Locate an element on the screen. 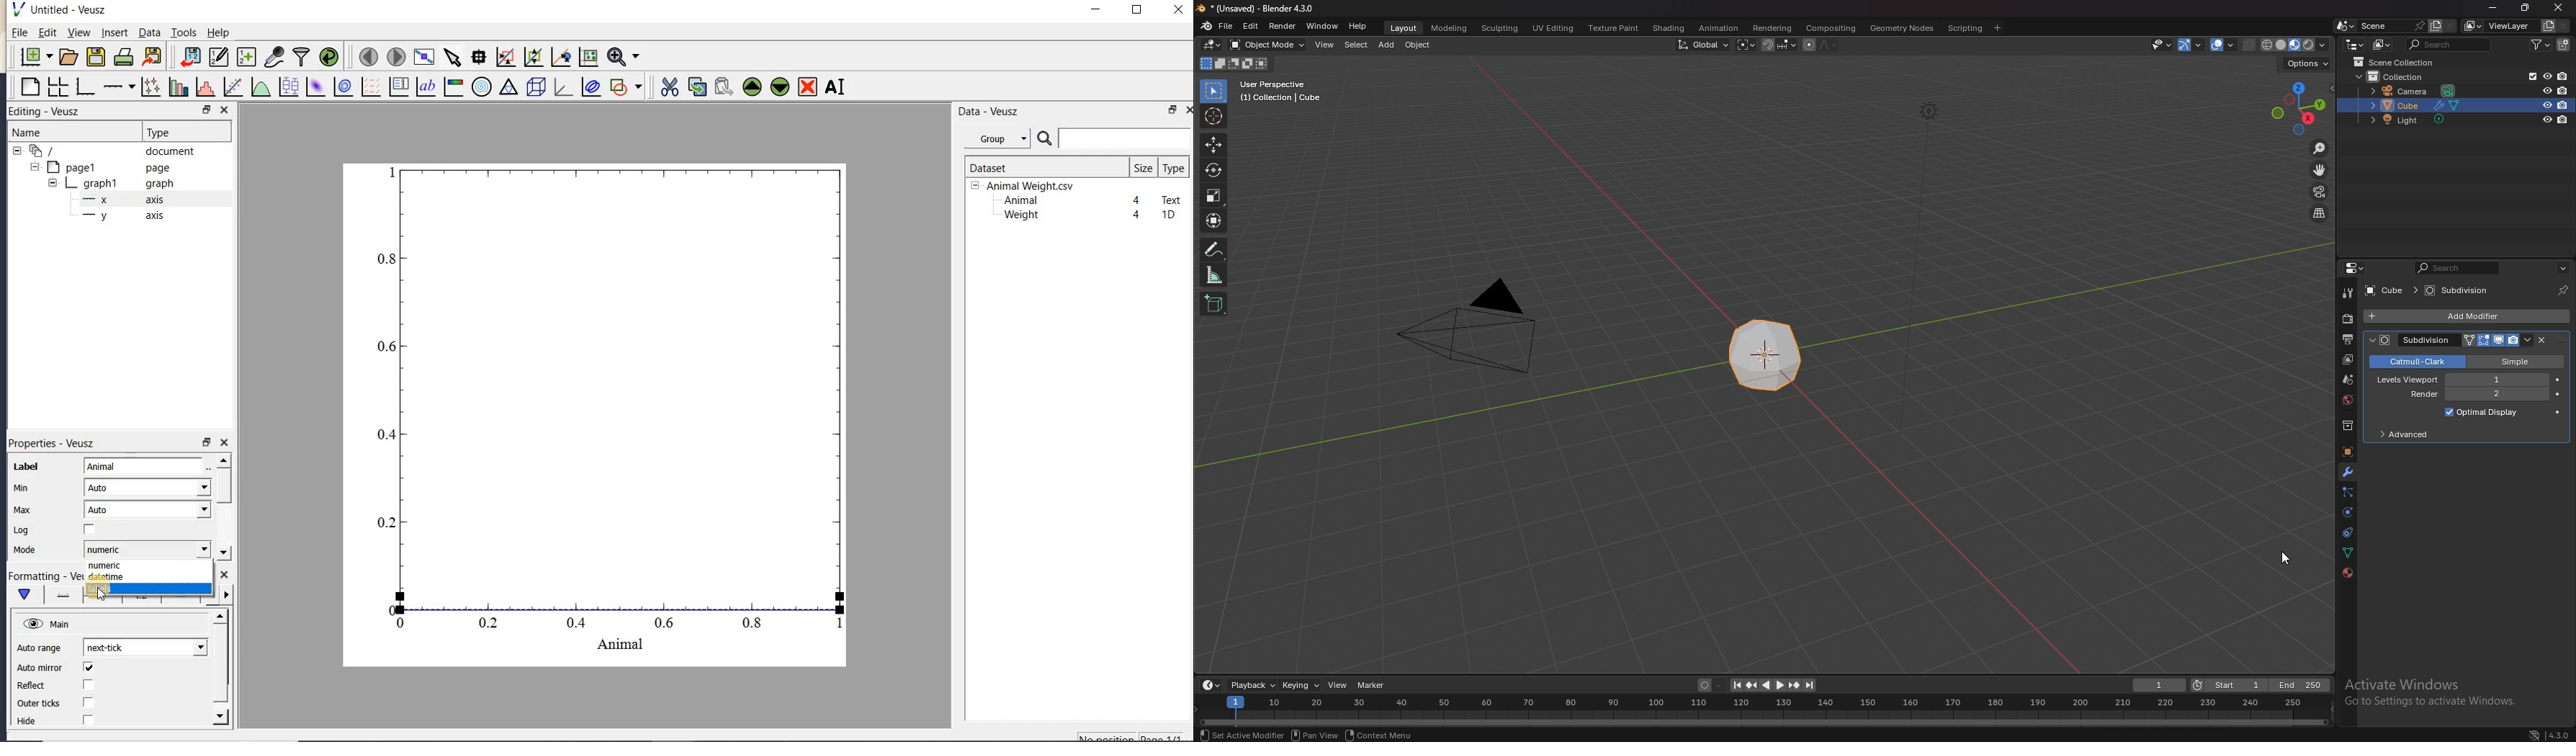 The image size is (2576, 756). object mode is located at coordinates (1267, 44).